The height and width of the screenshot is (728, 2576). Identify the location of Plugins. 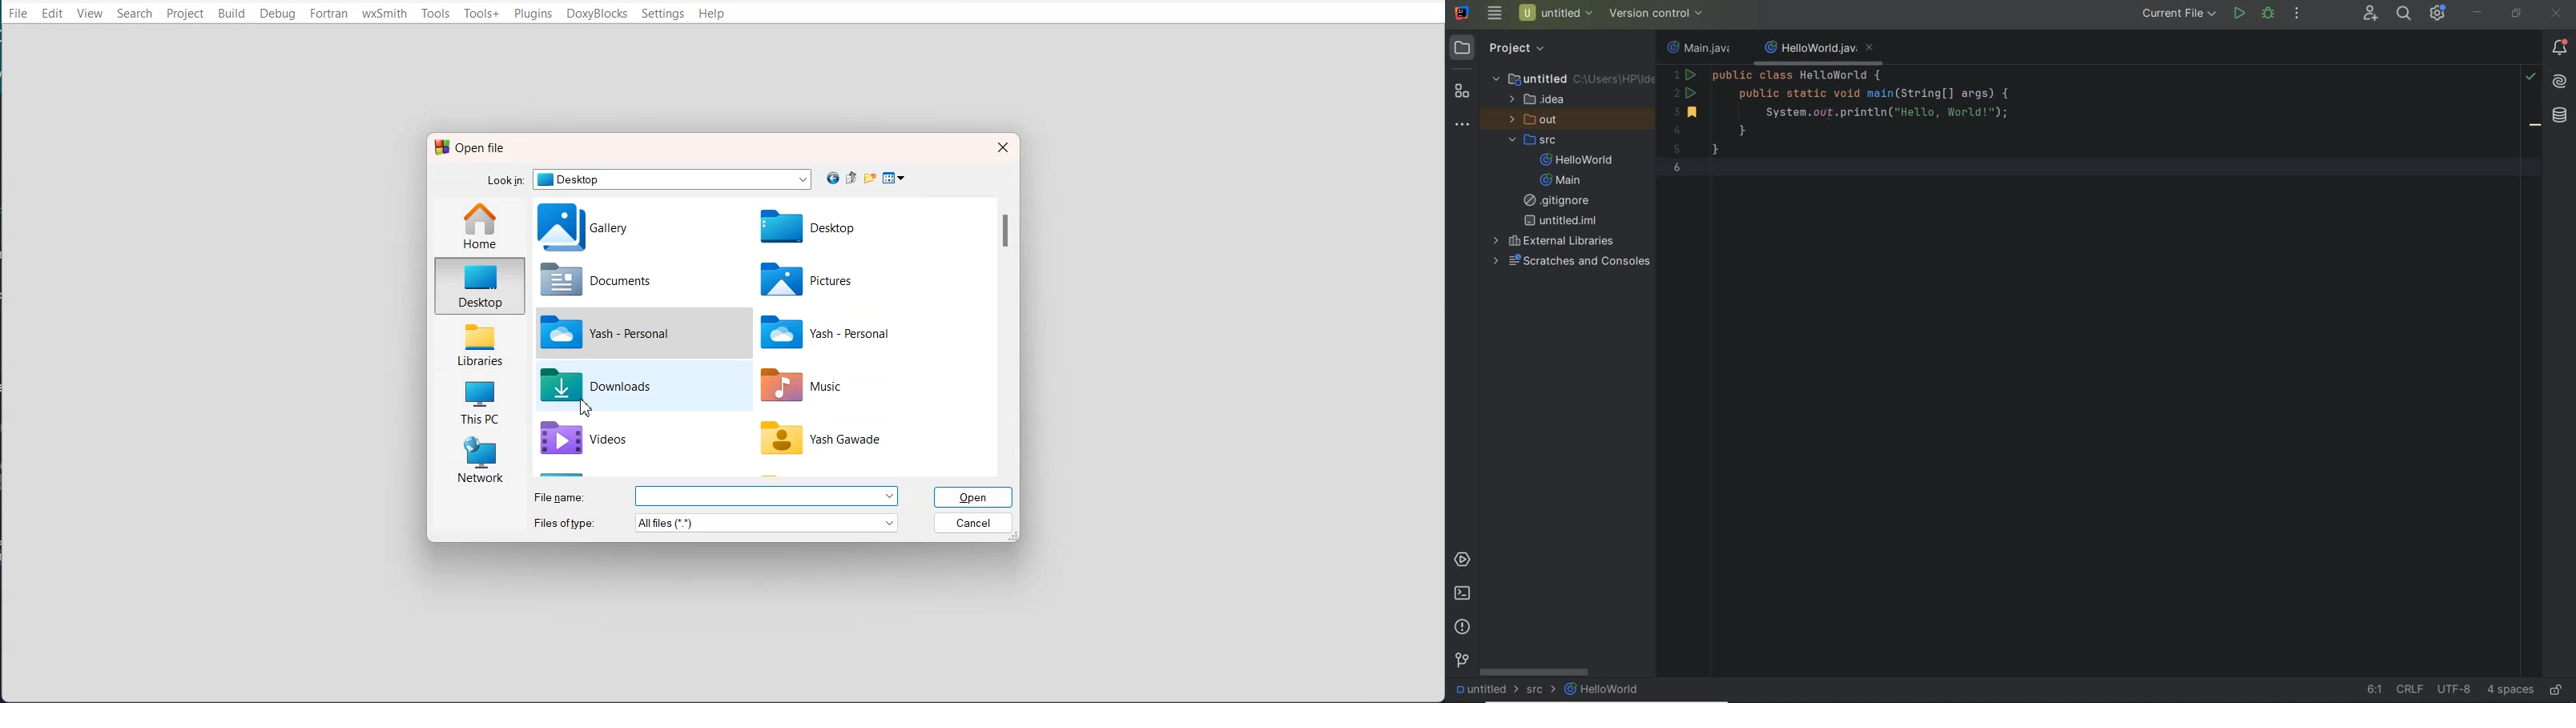
(533, 14).